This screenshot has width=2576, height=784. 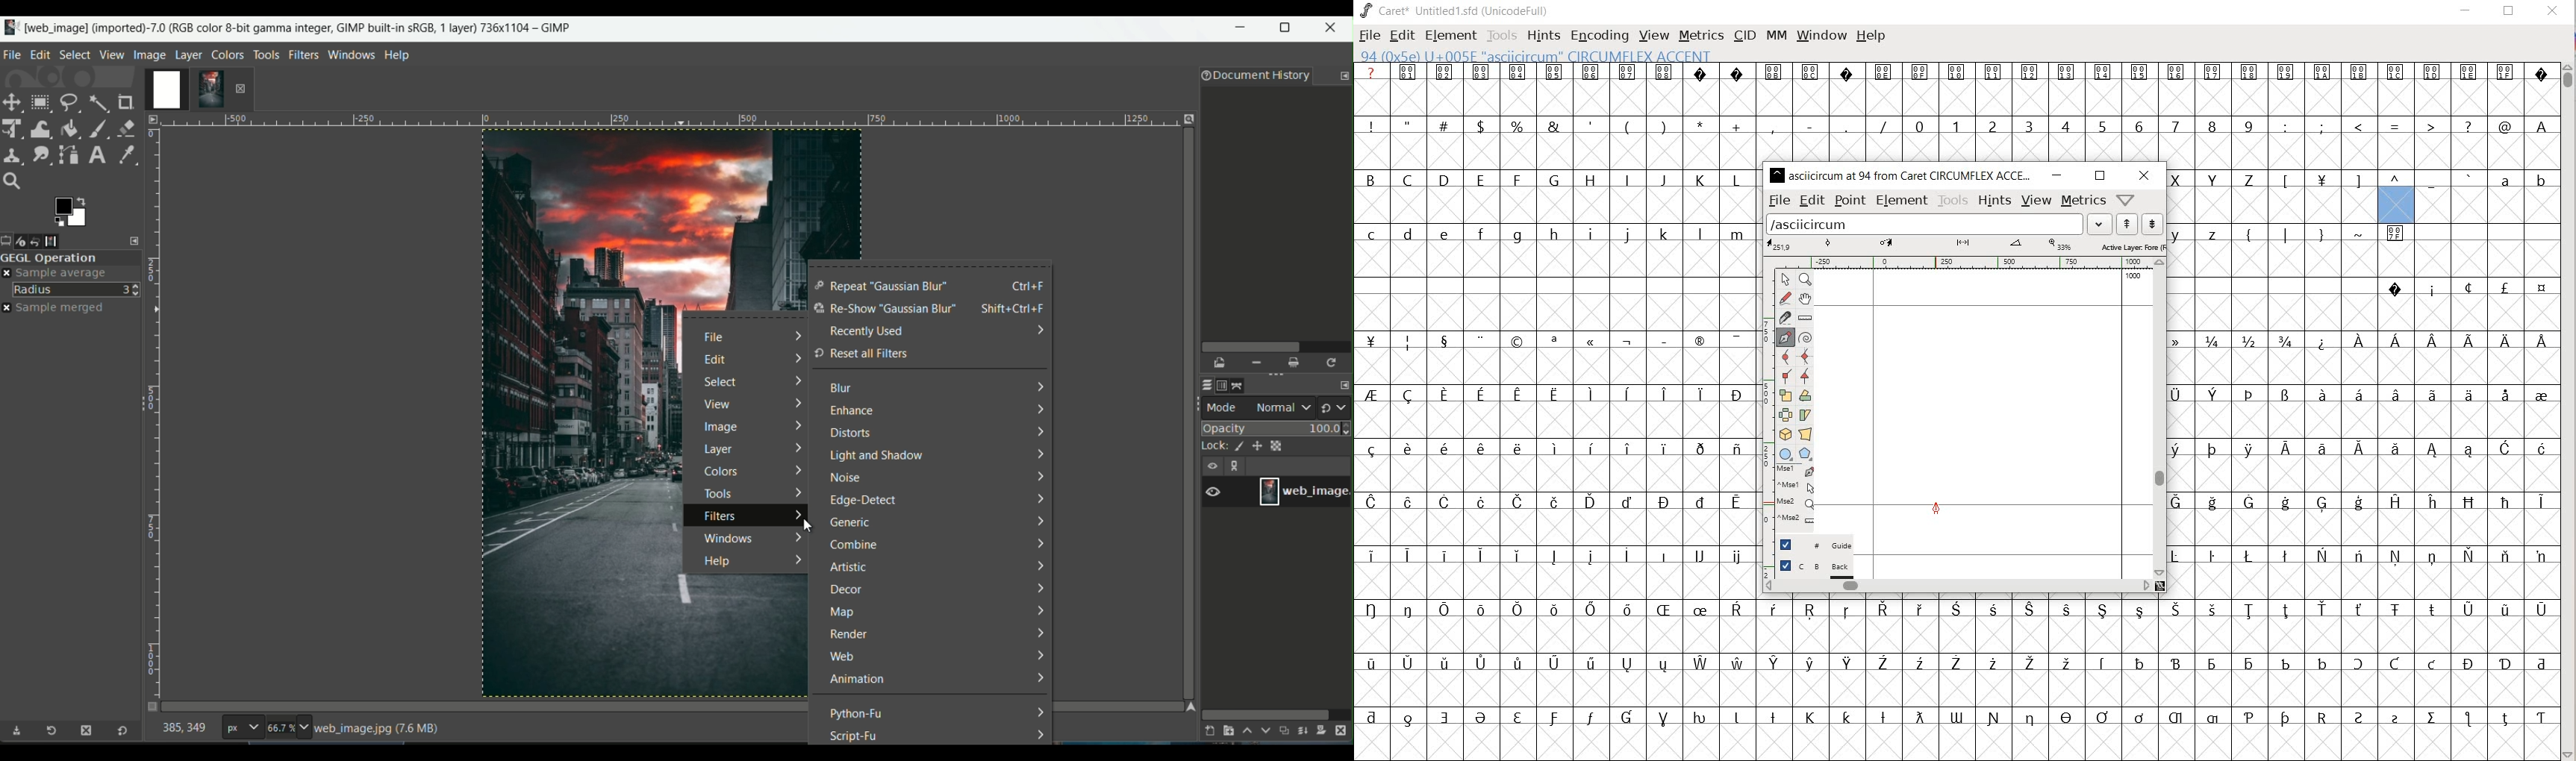 What do you see at coordinates (2569, 410) in the screenshot?
I see `SCROLLBAR` at bounding box center [2569, 410].